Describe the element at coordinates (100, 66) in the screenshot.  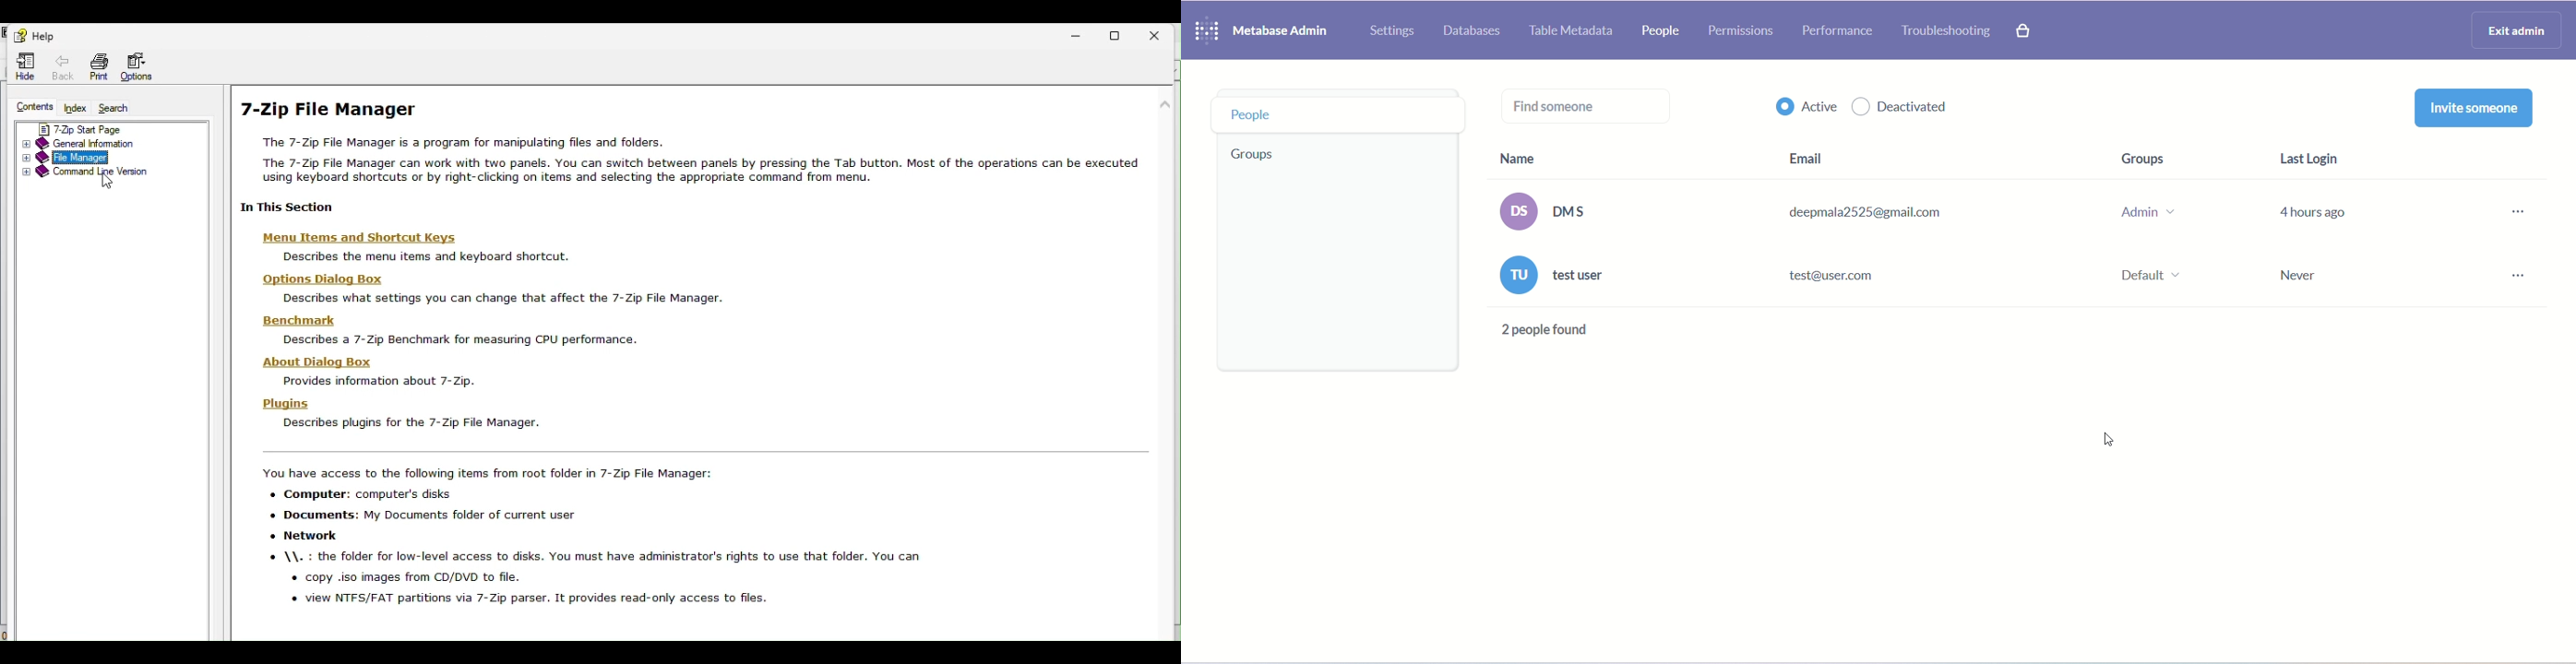
I see `Print` at that location.